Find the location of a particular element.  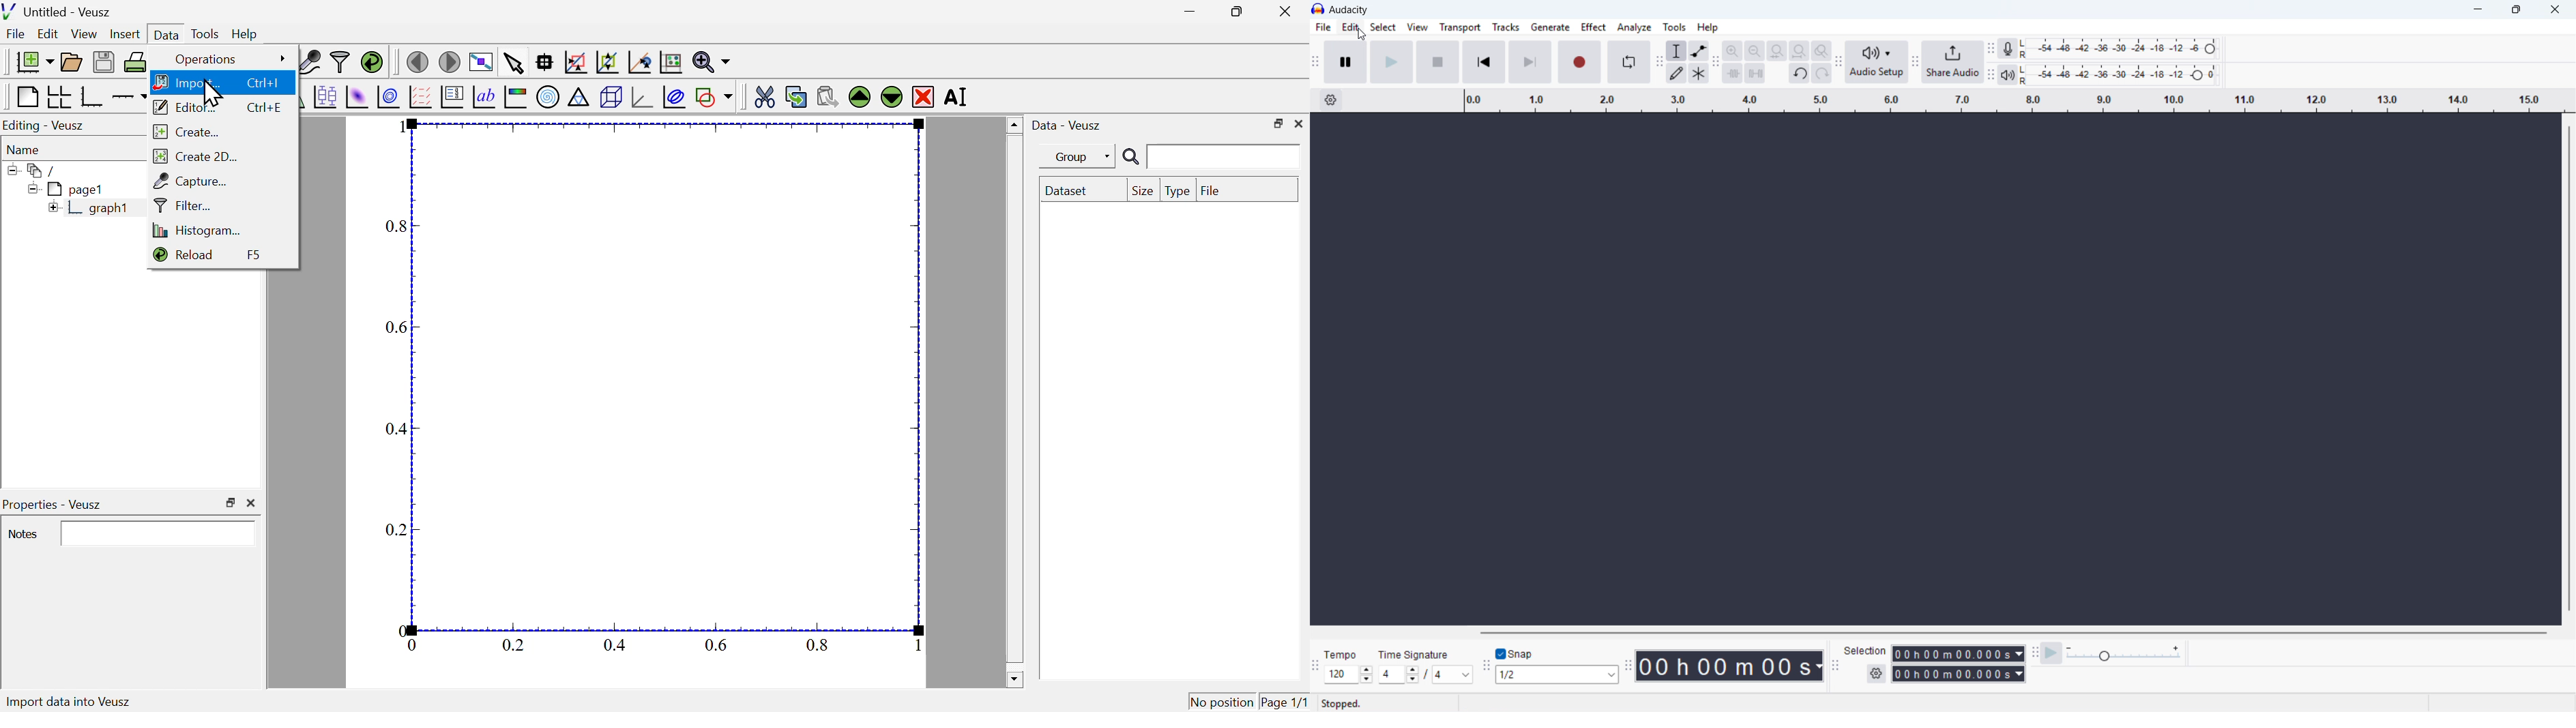

type is located at coordinates (1177, 191).